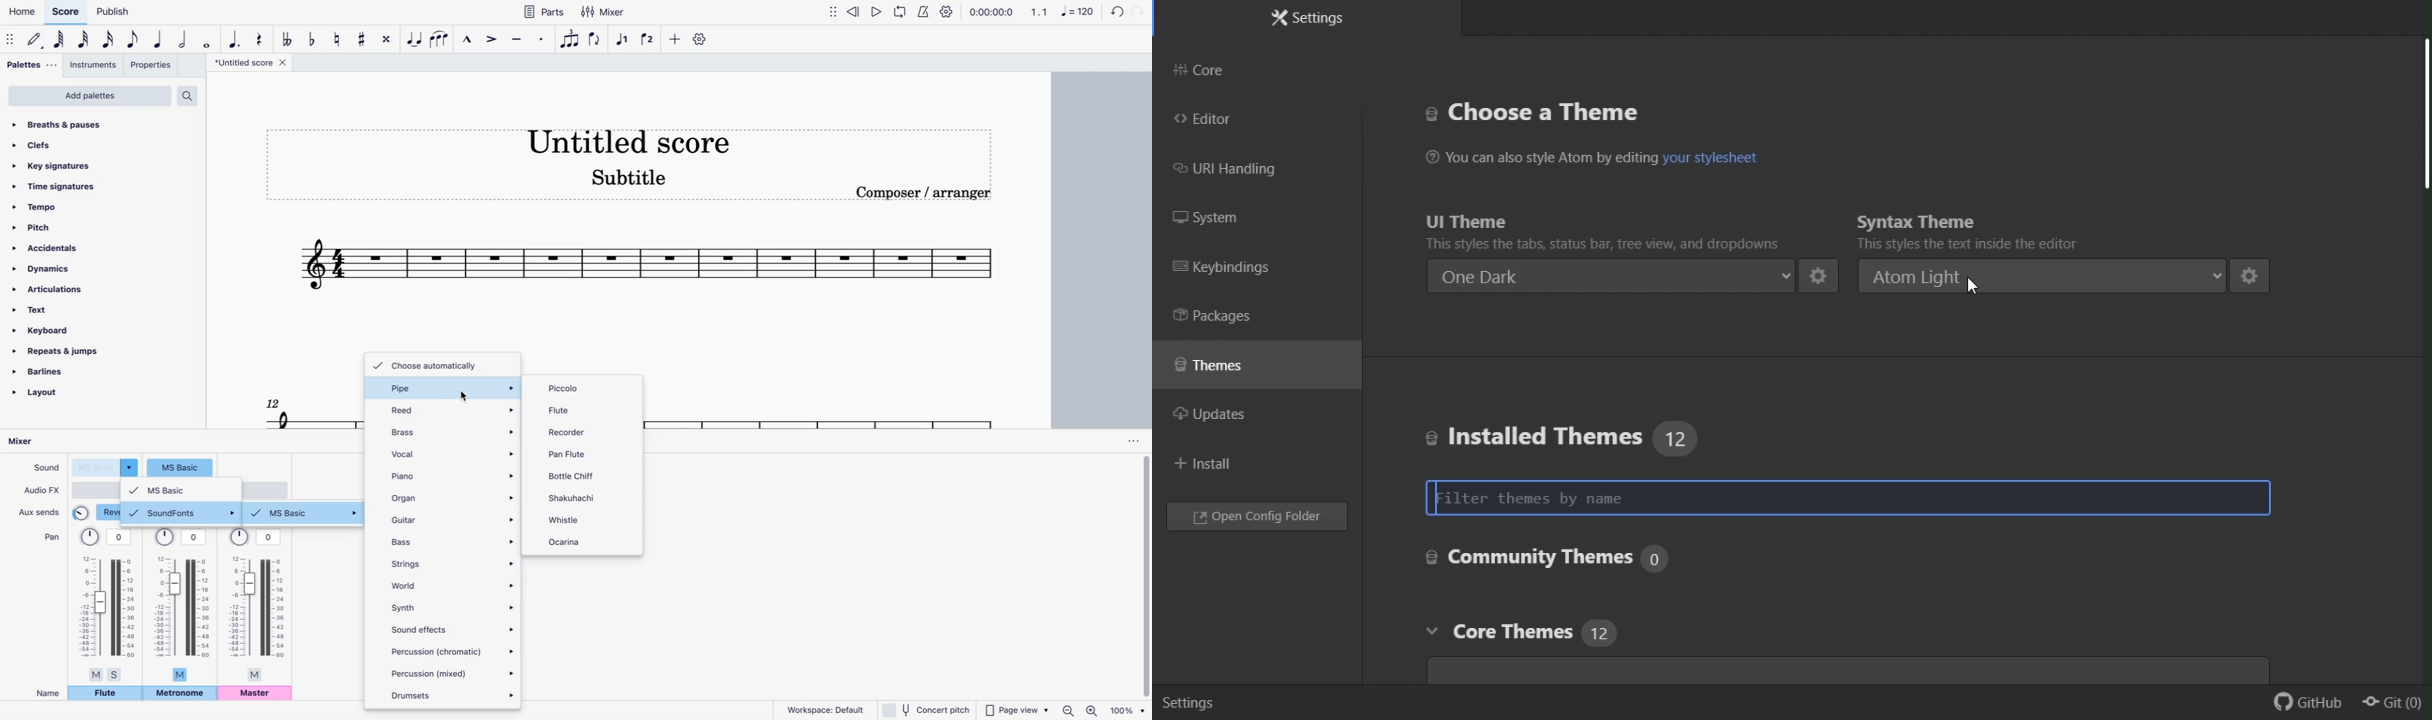 This screenshot has height=728, width=2436. I want to click on scroll bar, so click(2423, 119).